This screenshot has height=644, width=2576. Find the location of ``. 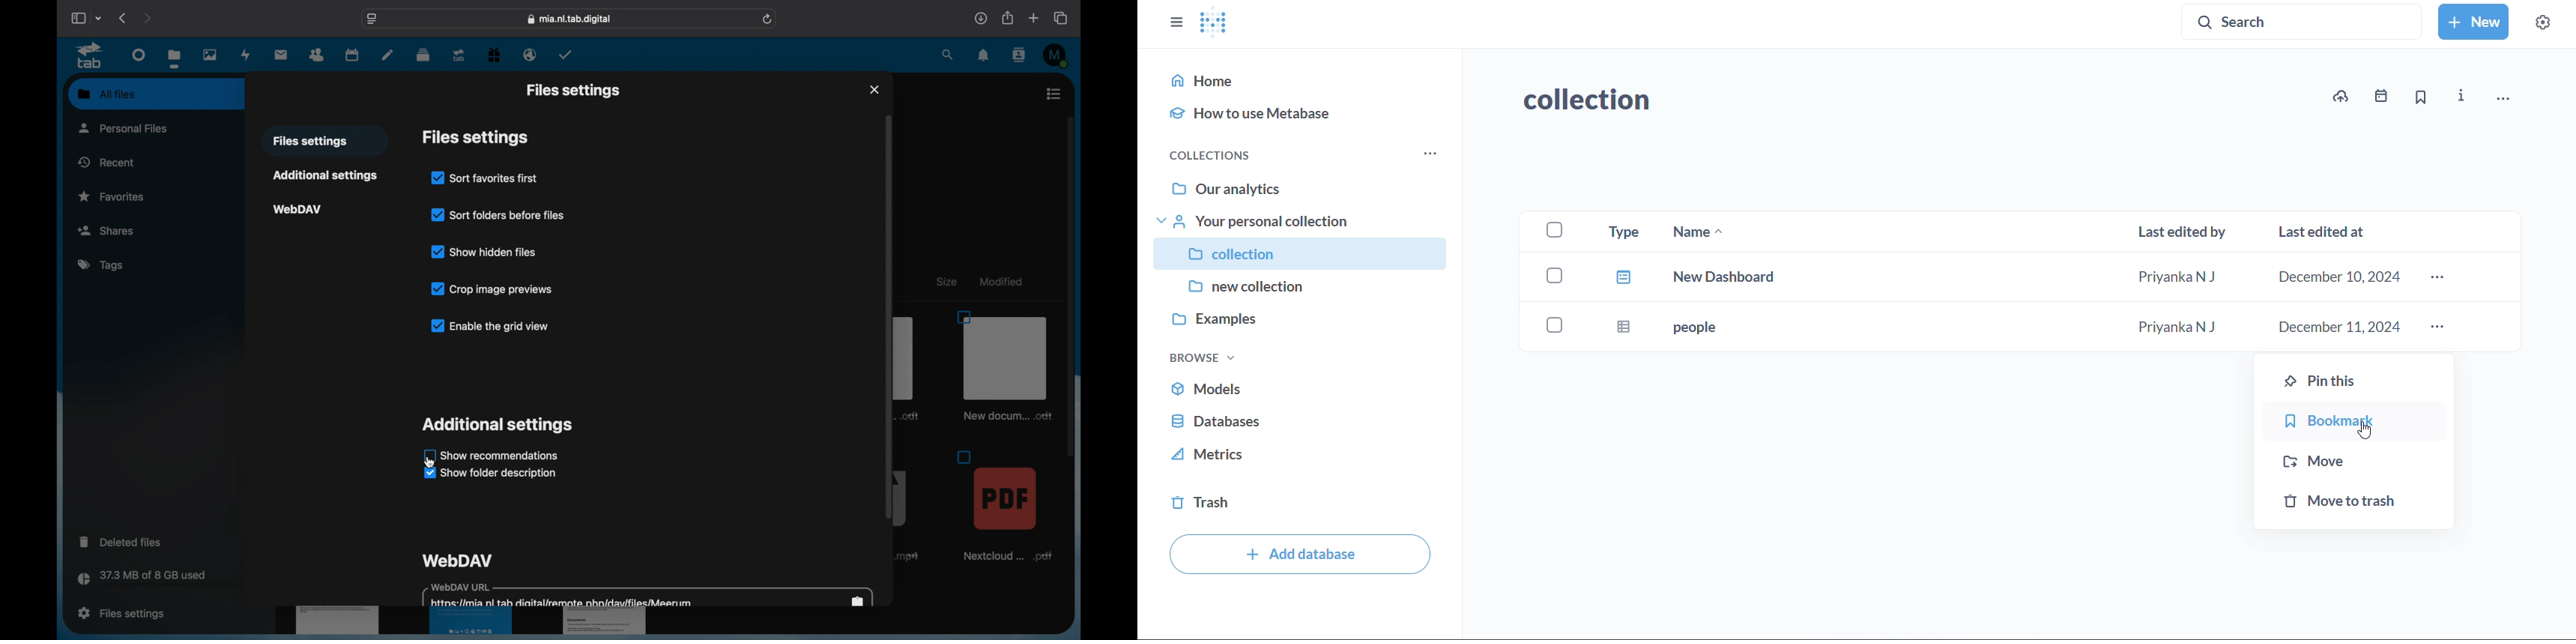

 is located at coordinates (1071, 271).